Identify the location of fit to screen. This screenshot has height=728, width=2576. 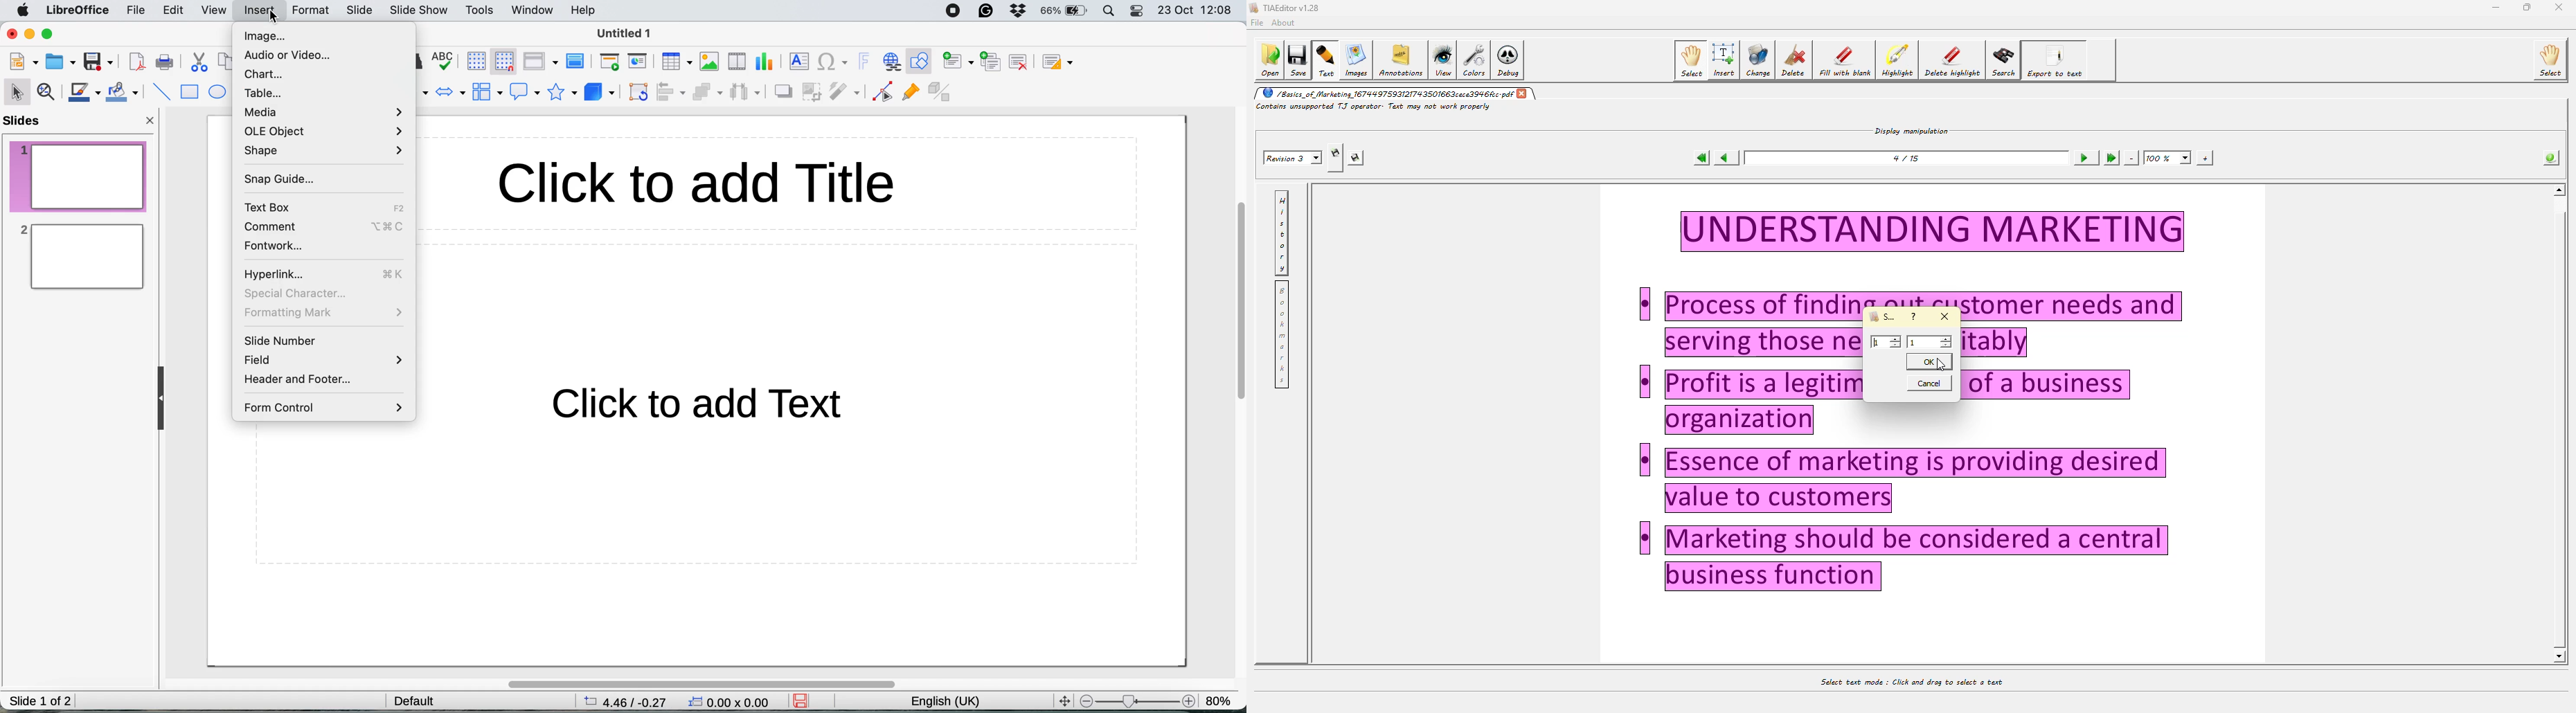
(1062, 700).